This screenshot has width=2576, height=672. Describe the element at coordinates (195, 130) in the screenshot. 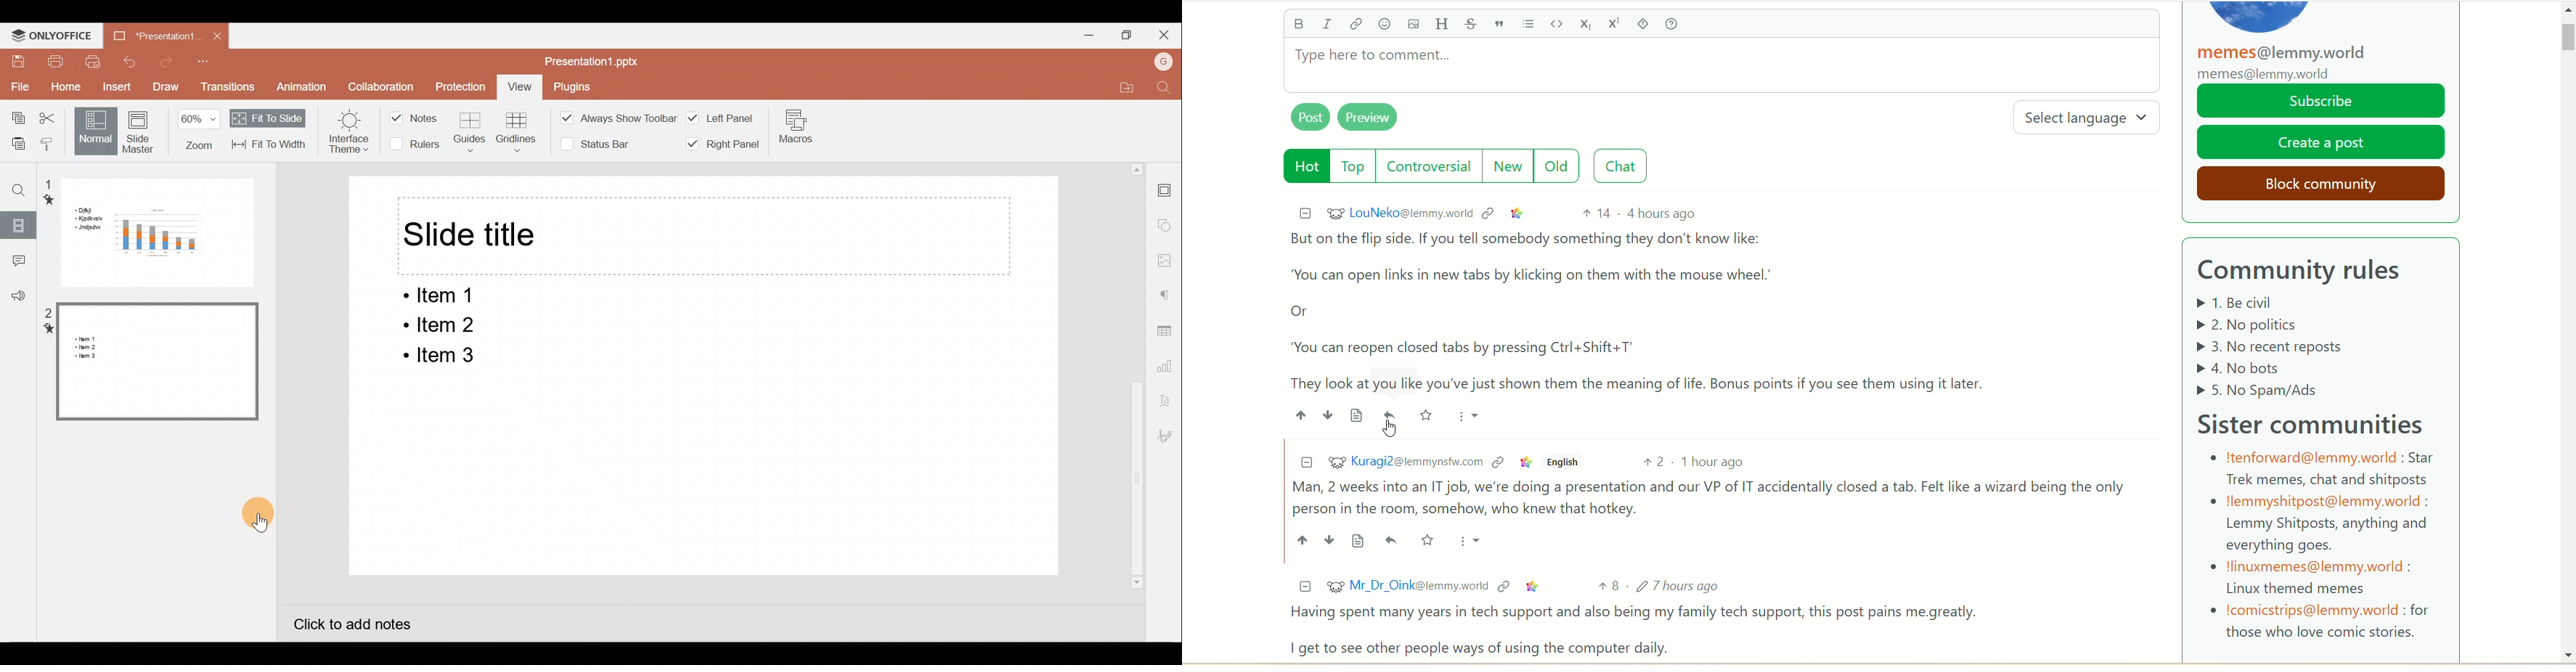

I see `Zoom` at that location.